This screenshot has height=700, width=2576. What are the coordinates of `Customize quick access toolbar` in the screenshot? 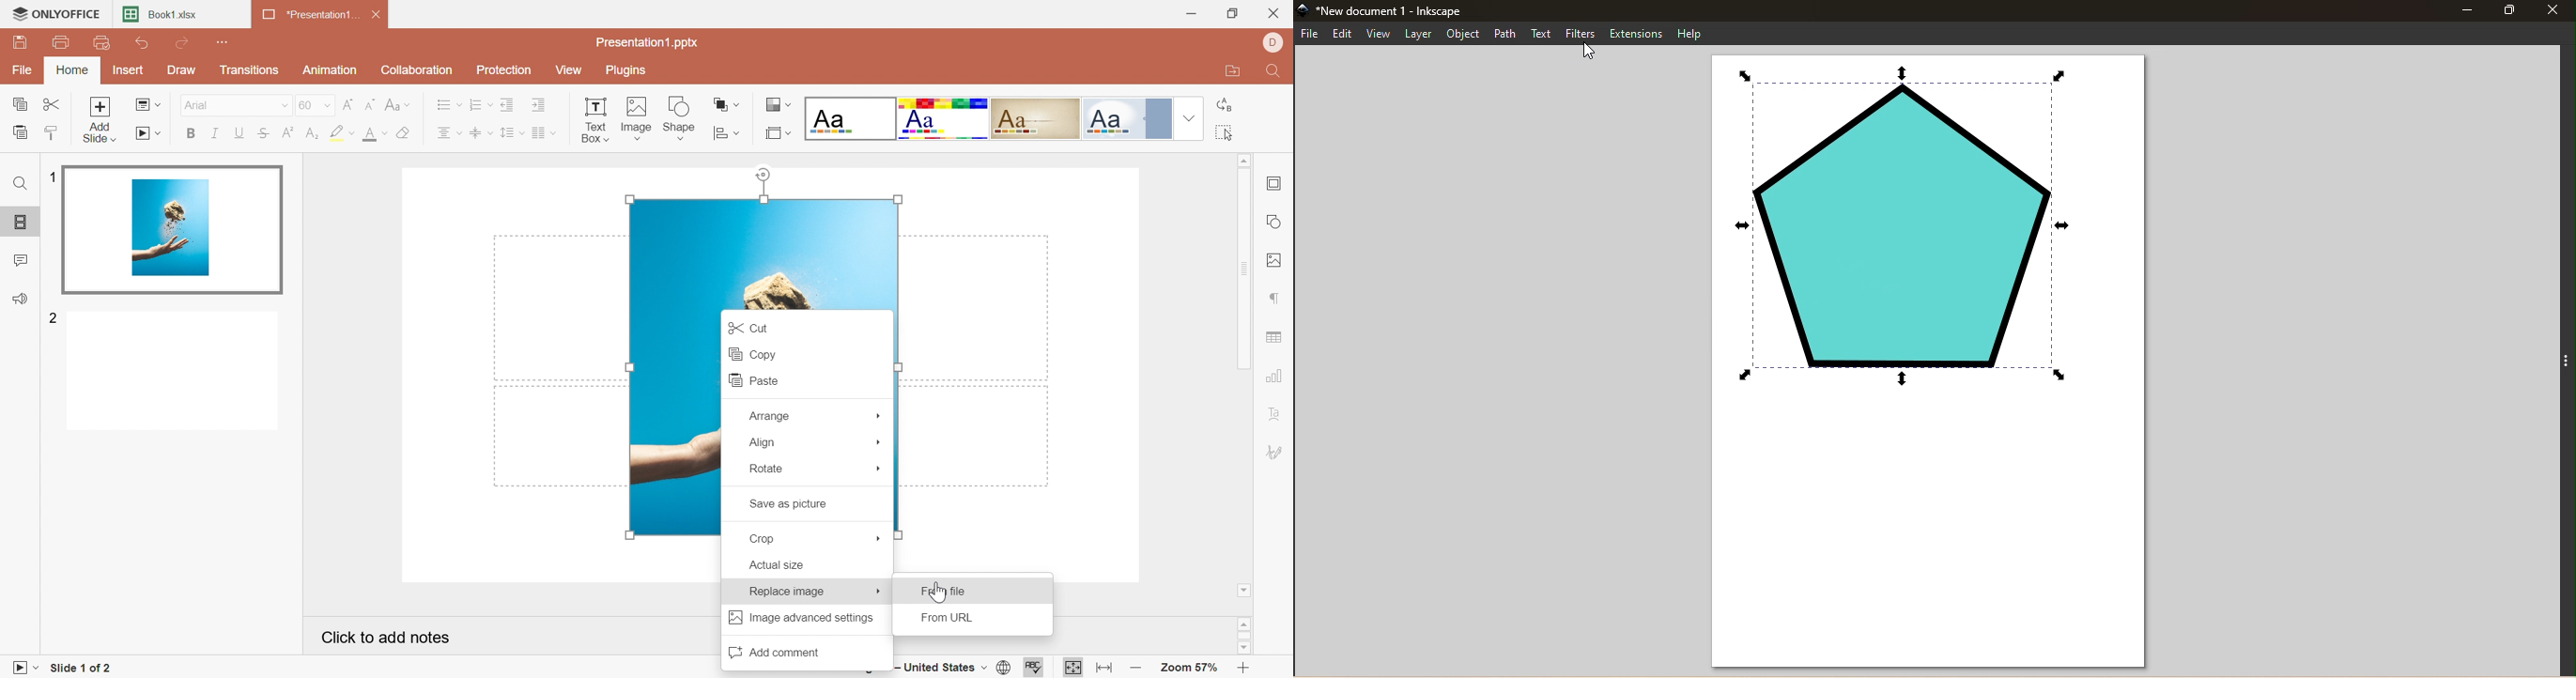 It's located at (224, 41).